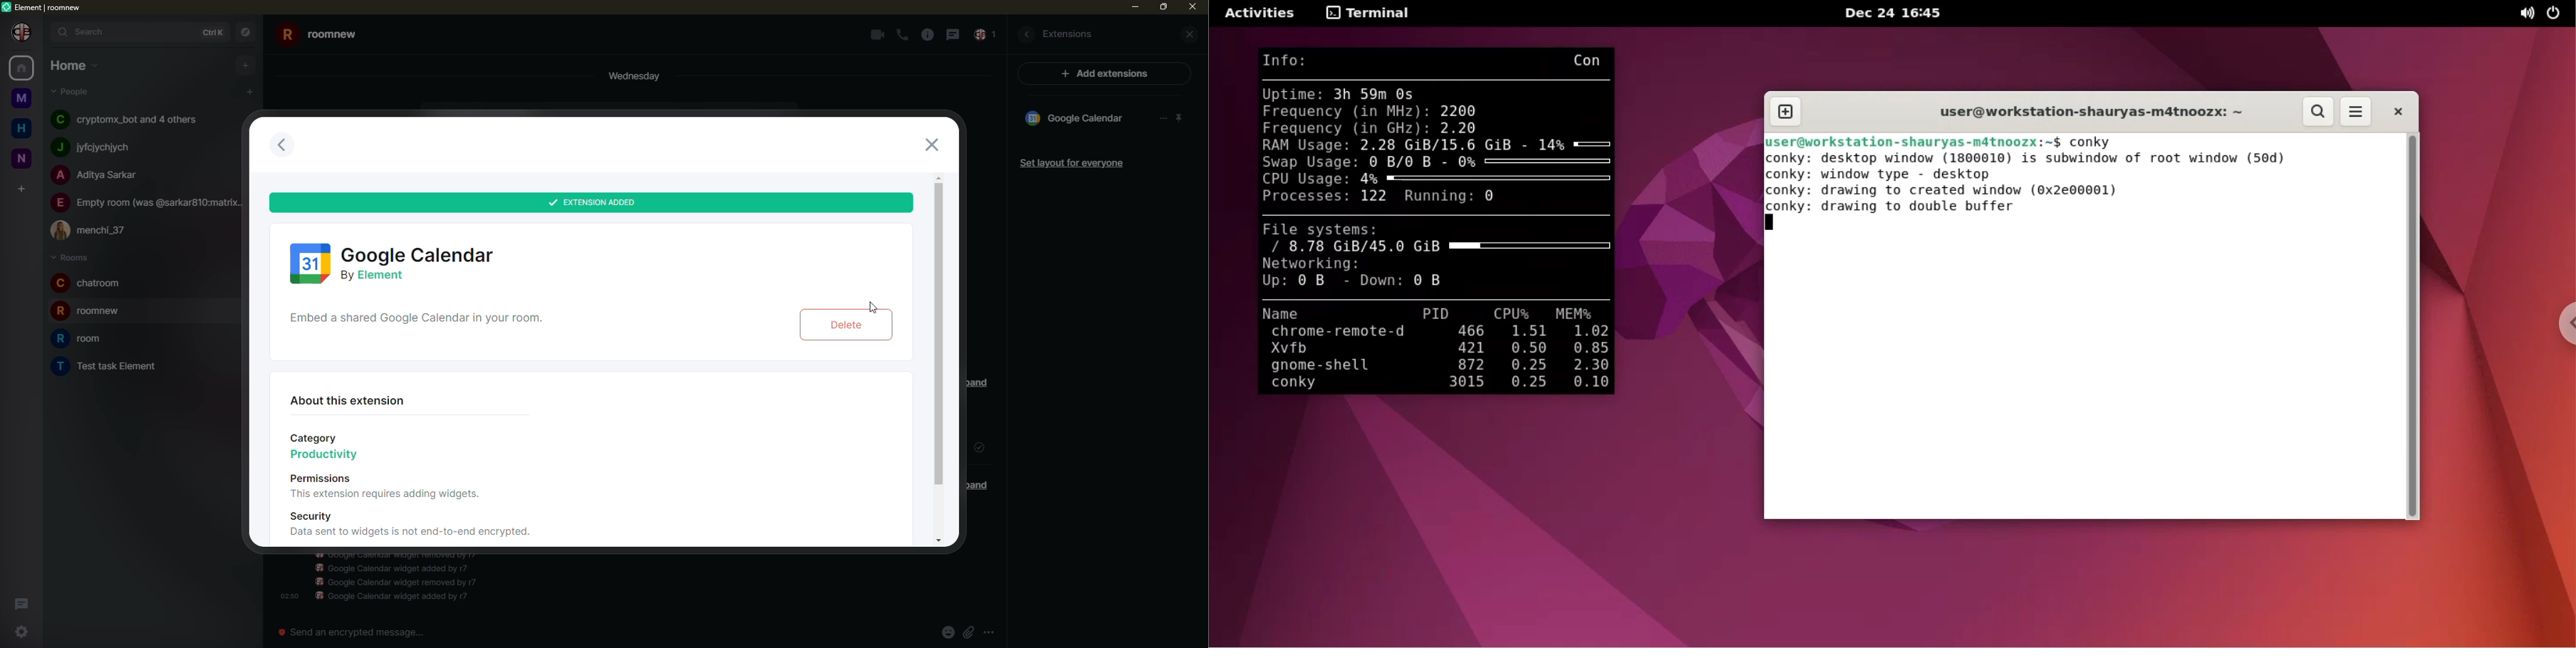  I want to click on about, so click(355, 400).